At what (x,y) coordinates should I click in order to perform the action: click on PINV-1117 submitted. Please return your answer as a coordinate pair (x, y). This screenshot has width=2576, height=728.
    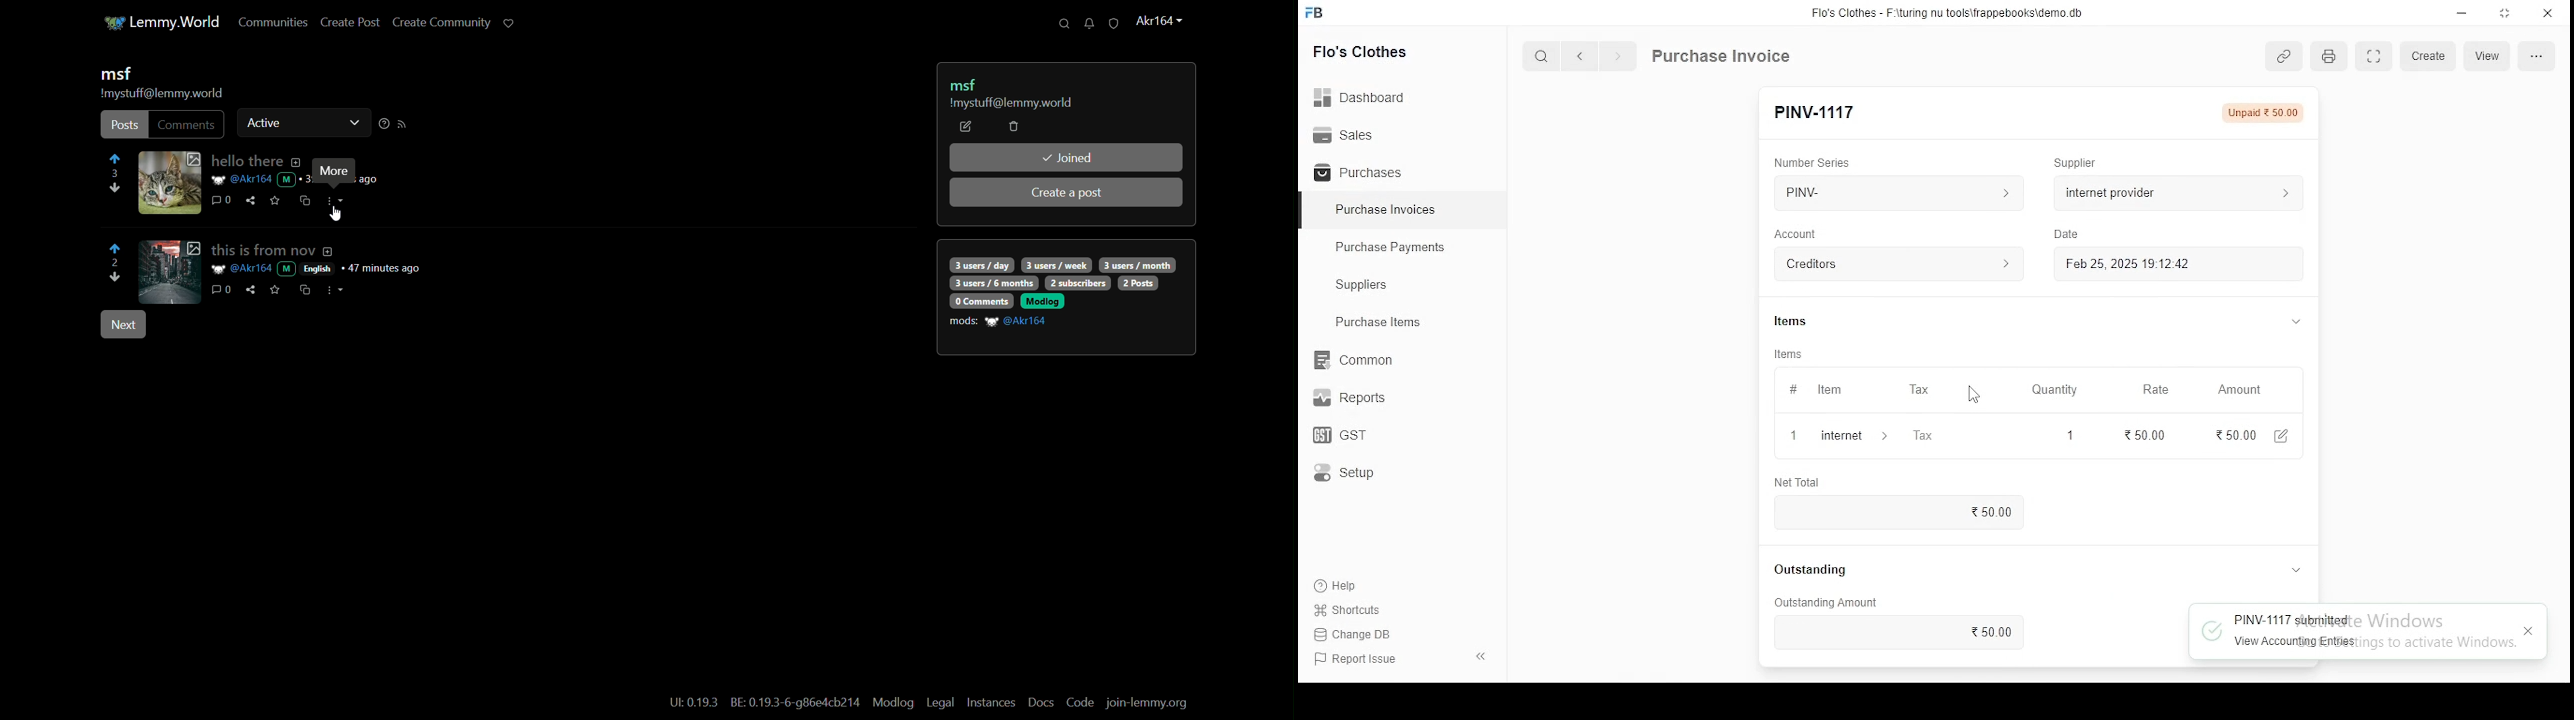
    Looking at the image, I should click on (2289, 621).